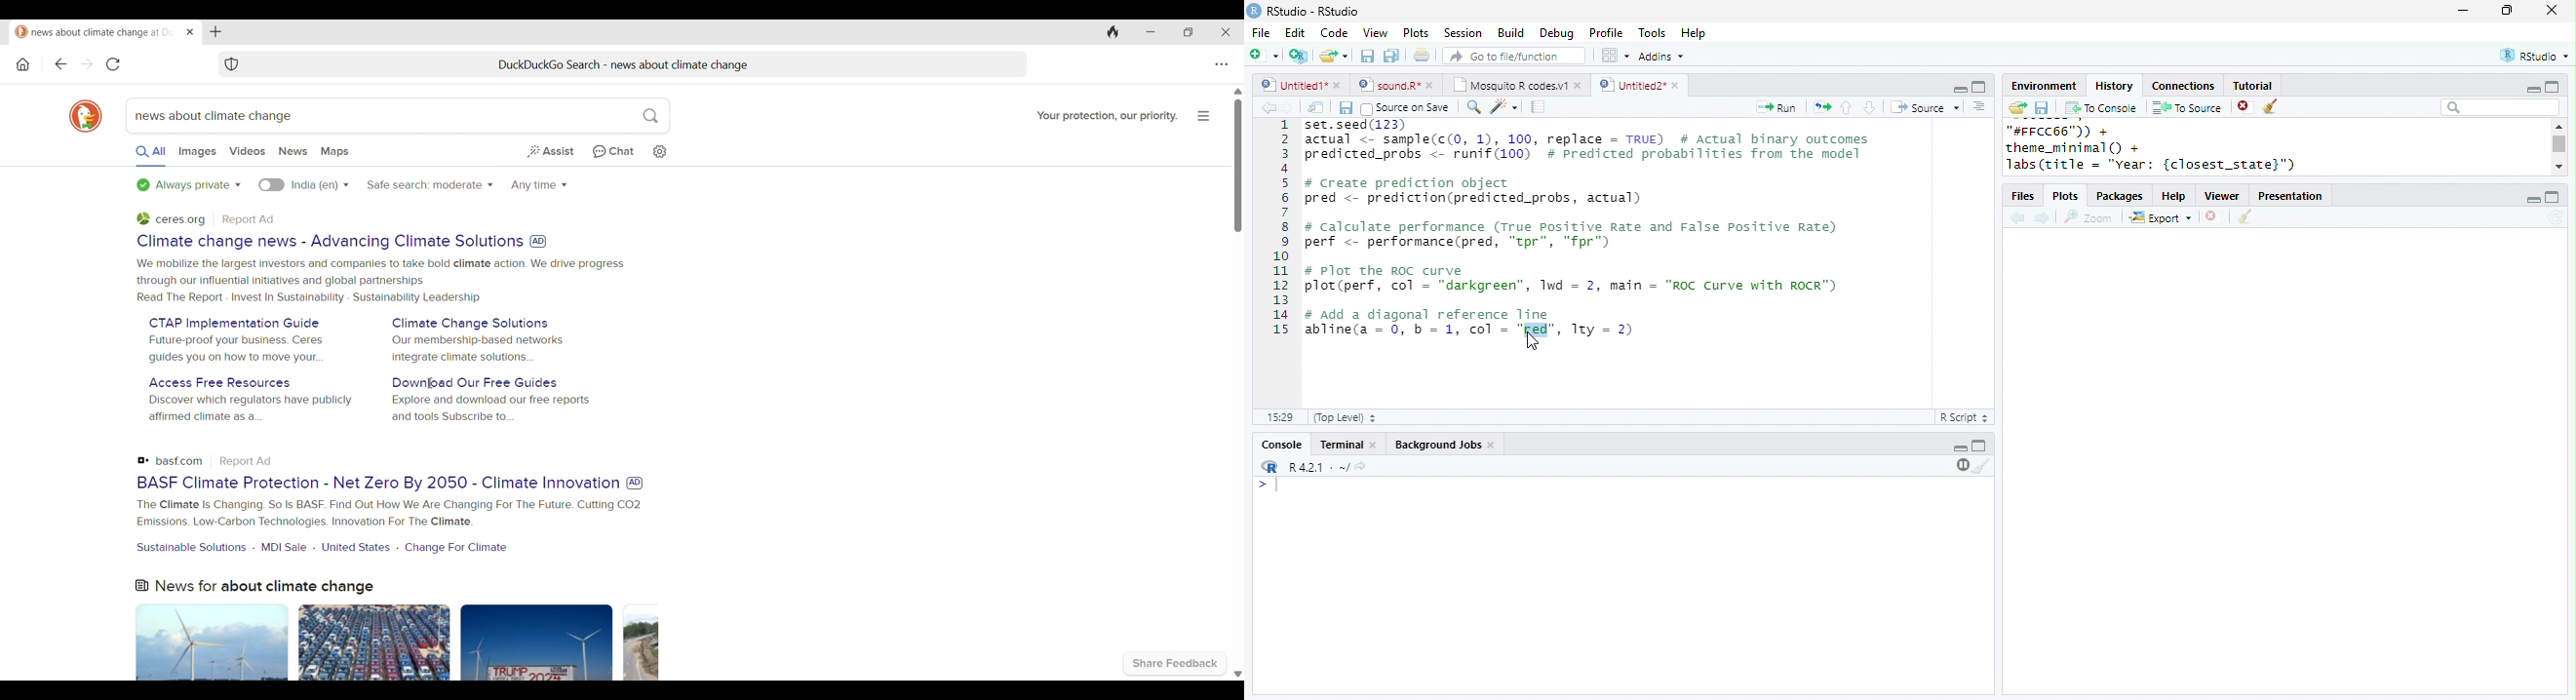 This screenshot has height=700, width=2576. I want to click on terminal, so click(1339, 446).